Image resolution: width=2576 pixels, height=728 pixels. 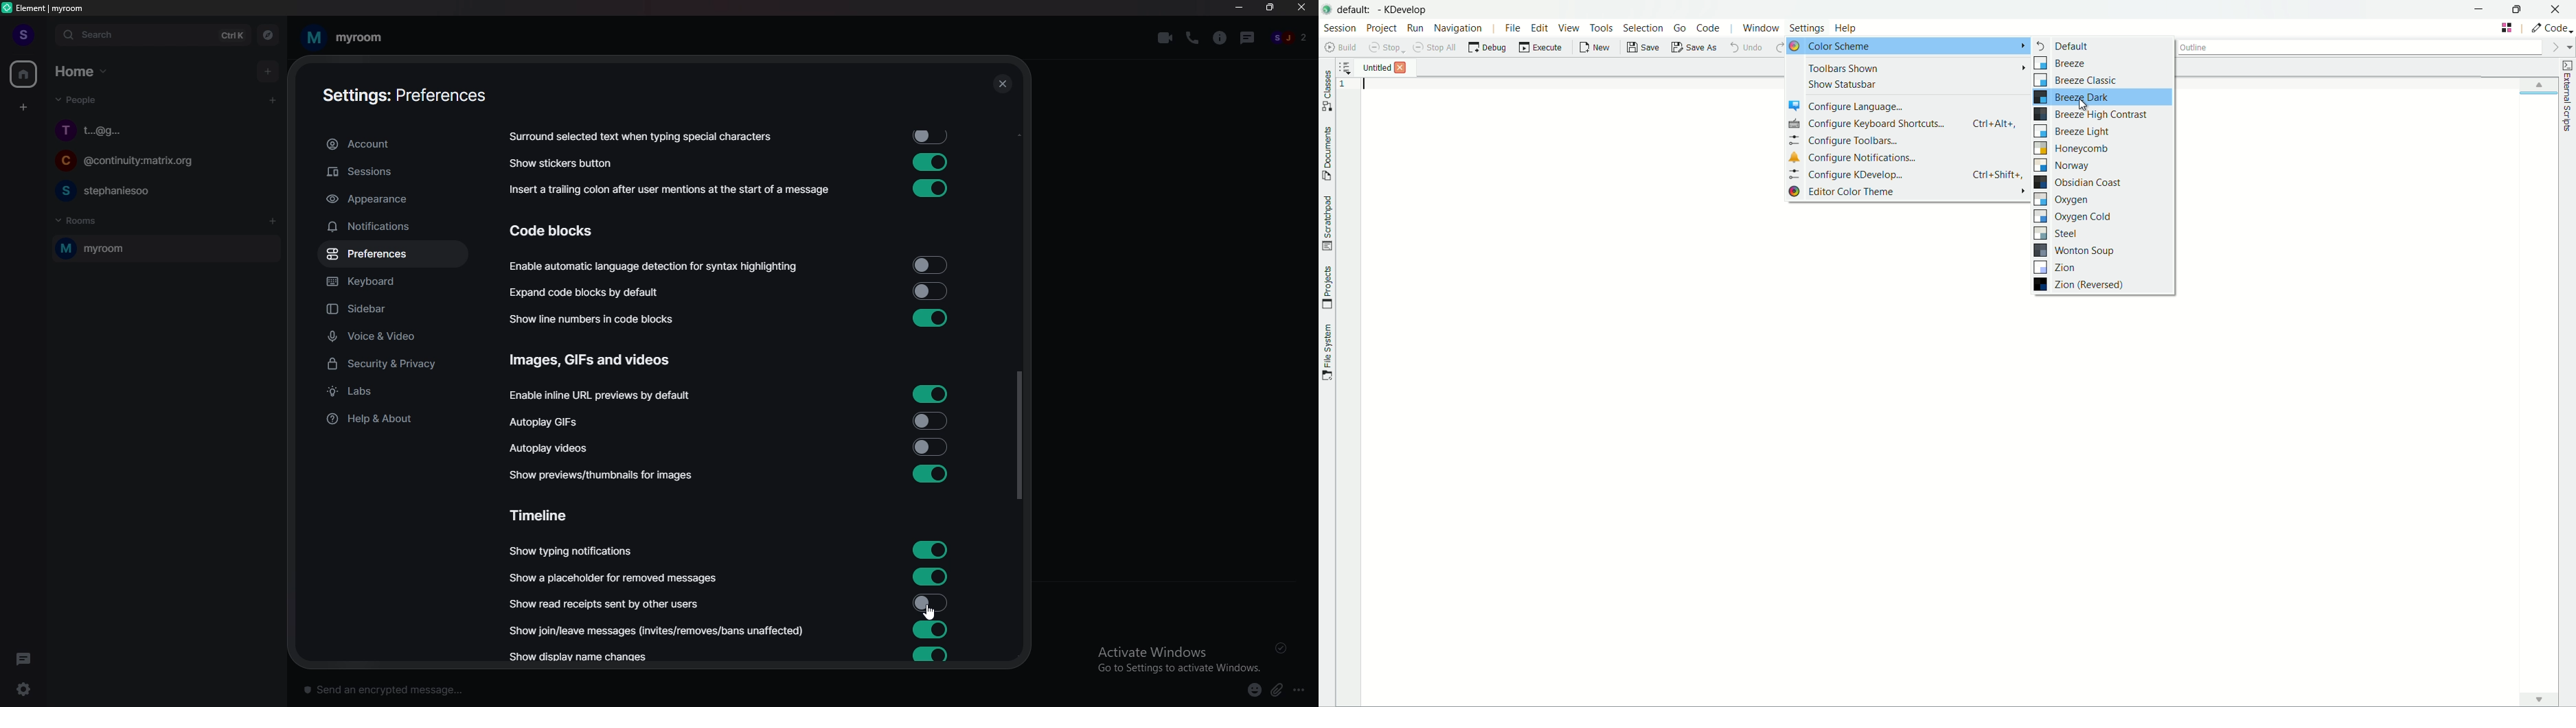 I want to click on toggle, so click(x=931, y=548).